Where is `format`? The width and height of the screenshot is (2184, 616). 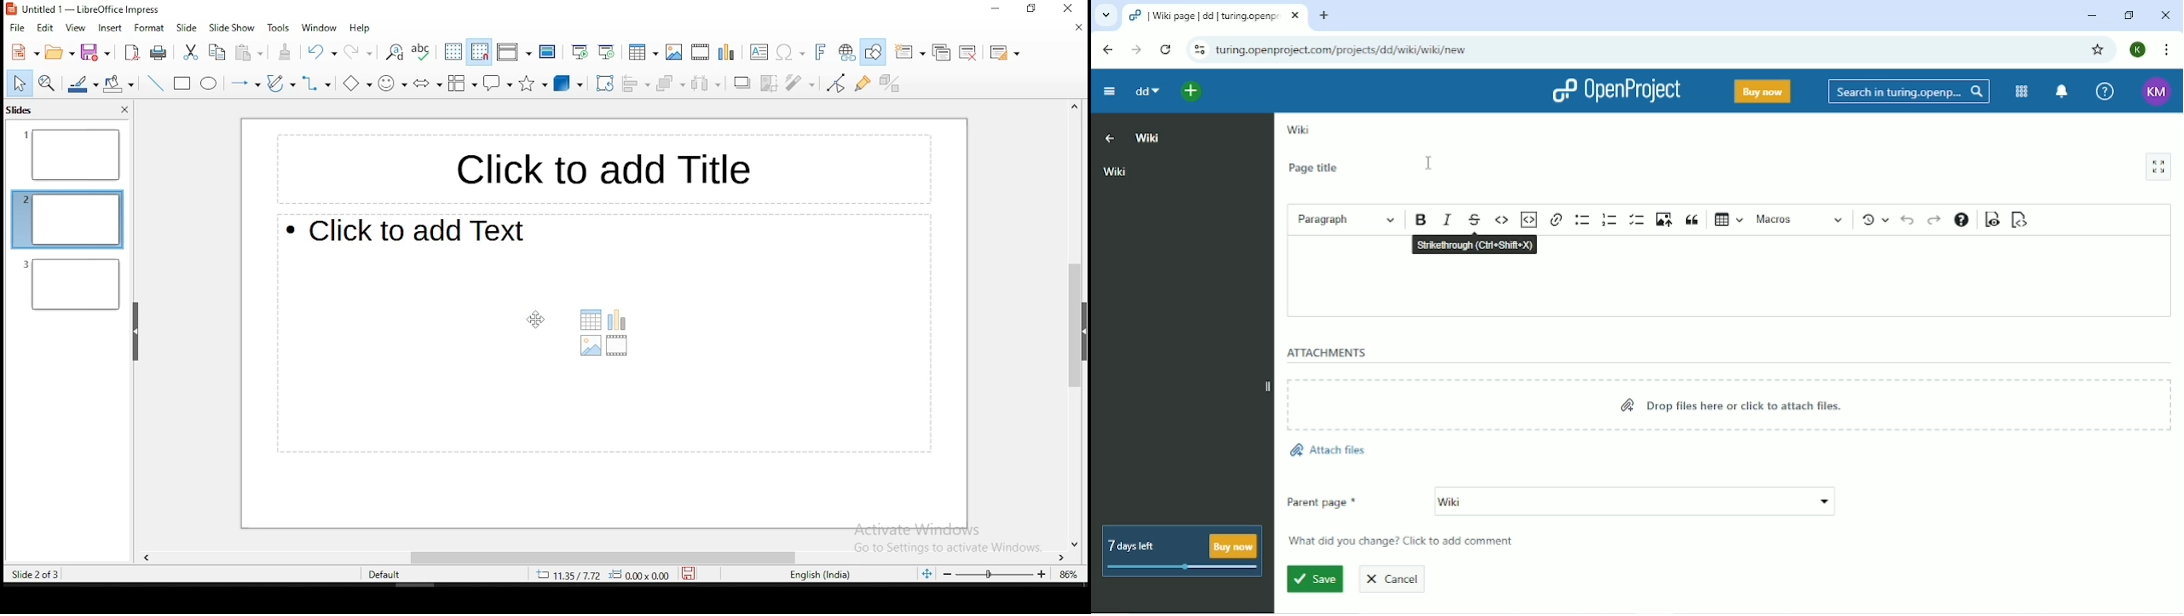 format is located at coordinates (150, 27).